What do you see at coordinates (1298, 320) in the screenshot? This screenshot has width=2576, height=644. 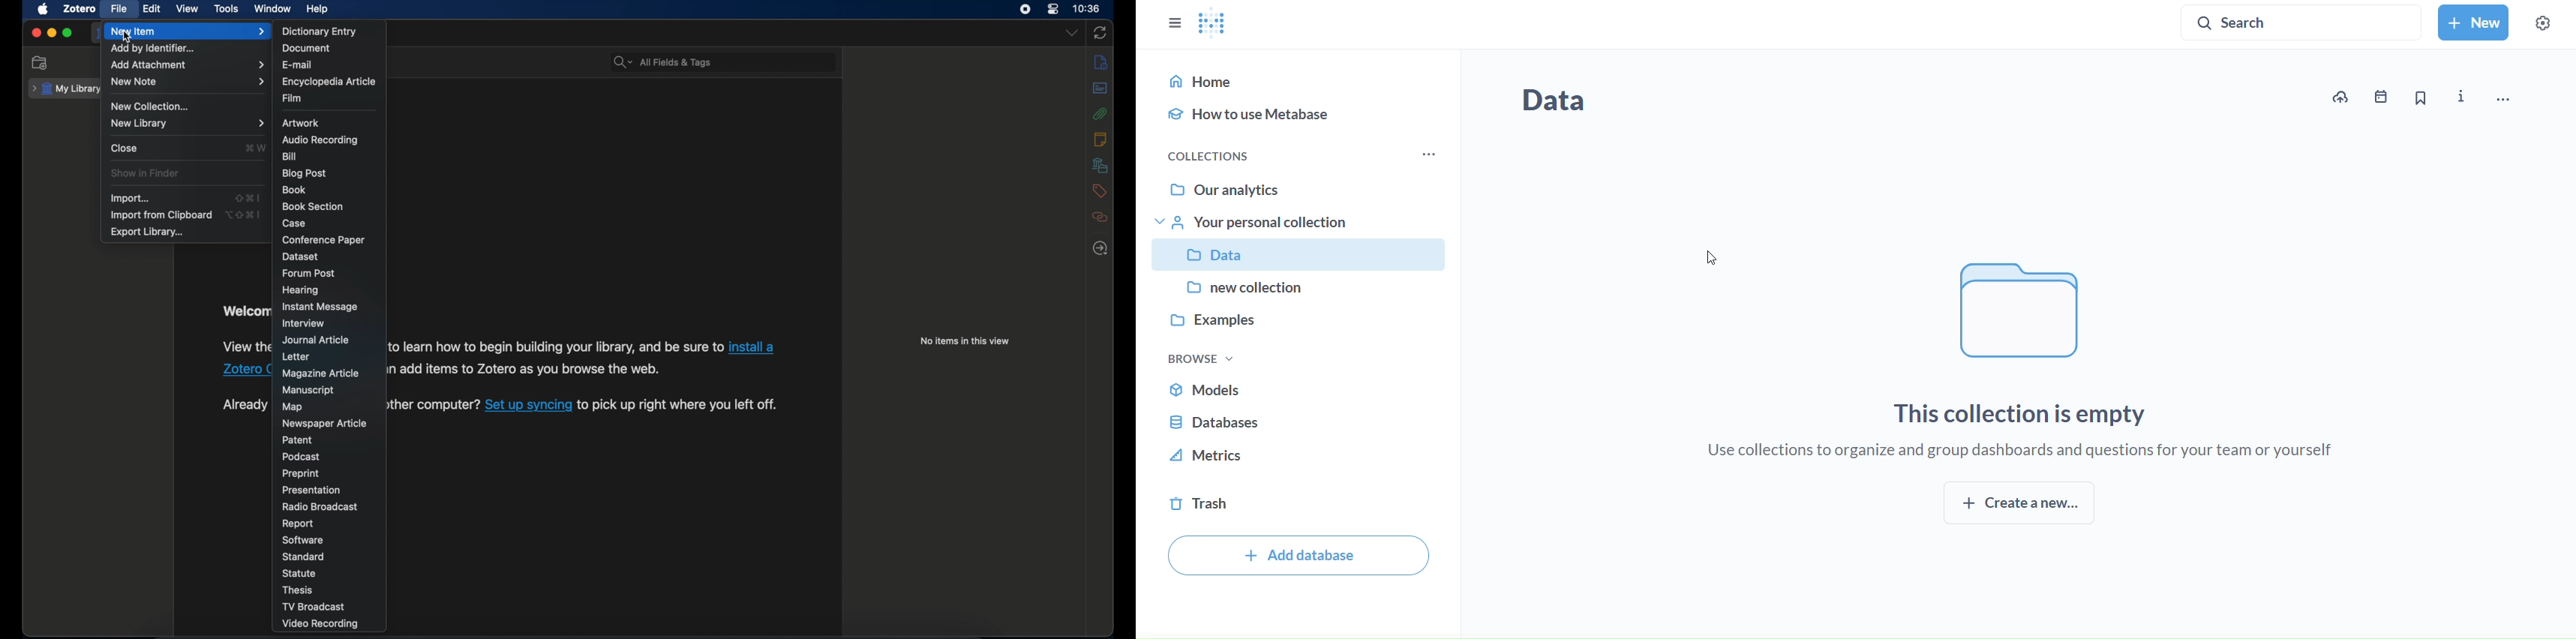 I see `examples` at bounding box center [1298, 320].